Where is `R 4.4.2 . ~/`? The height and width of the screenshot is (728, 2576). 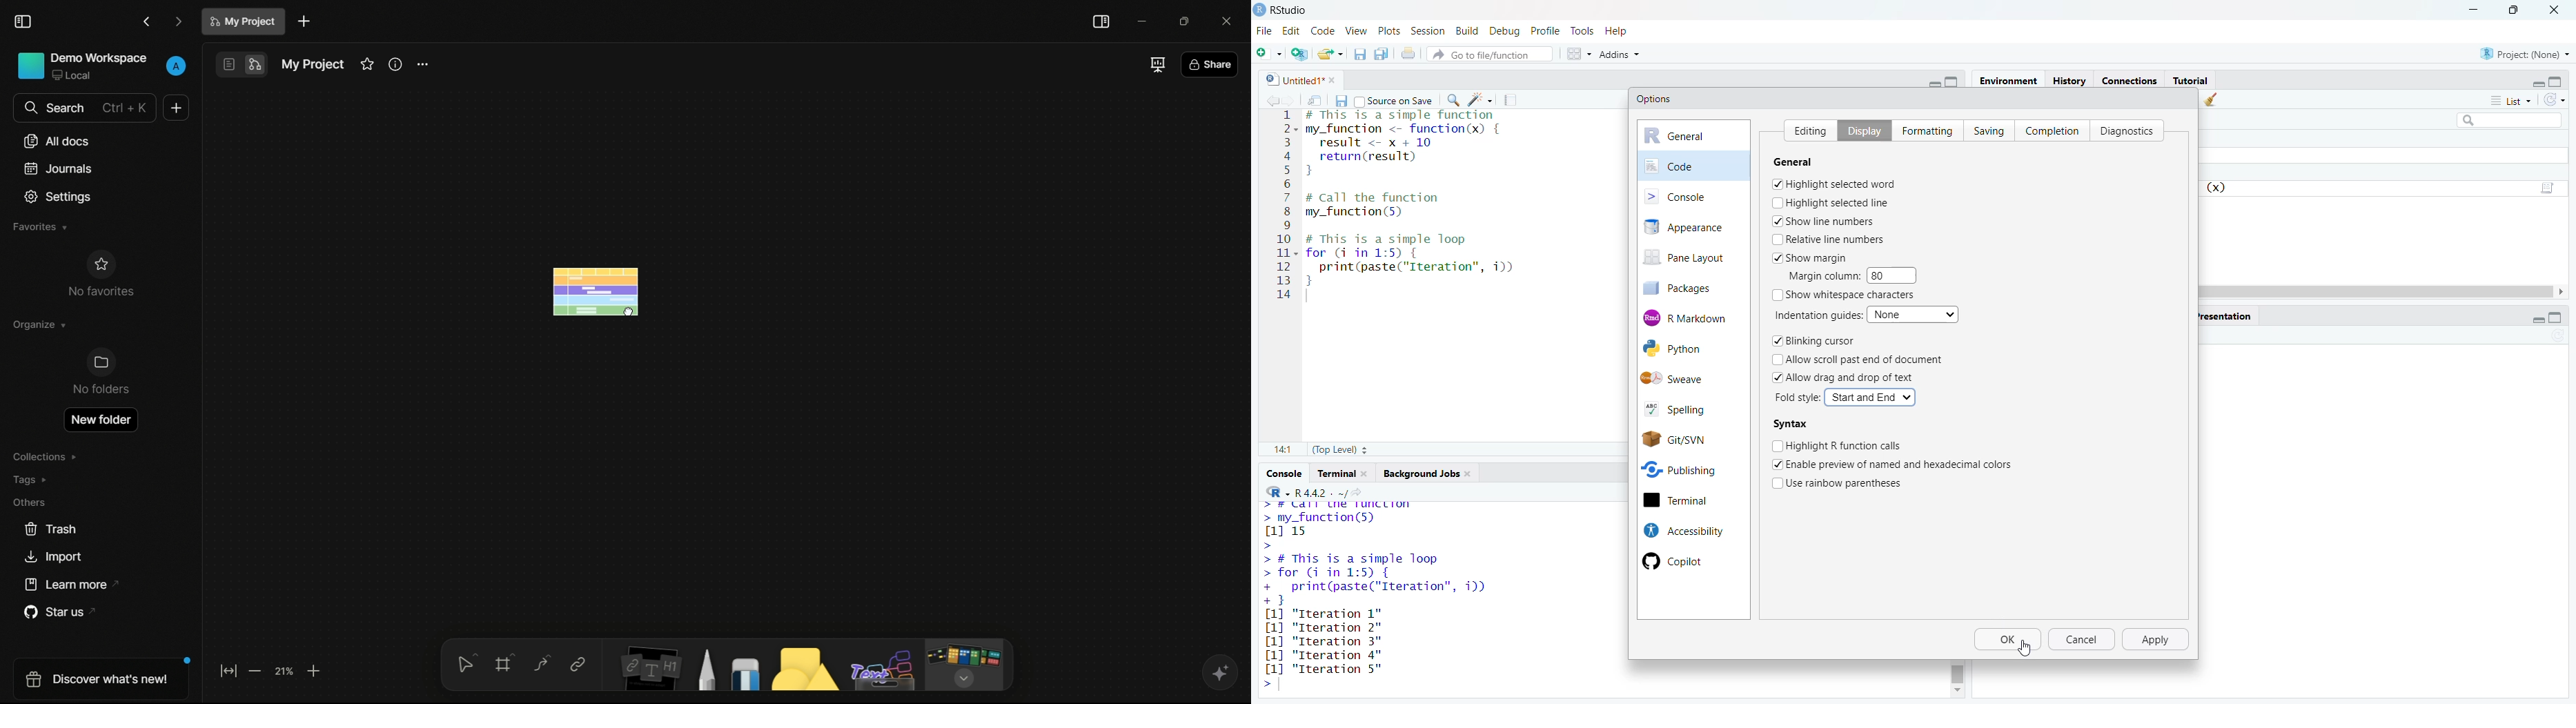 R 4.4.2 . ~/ is located at coordinates (1321, 491).